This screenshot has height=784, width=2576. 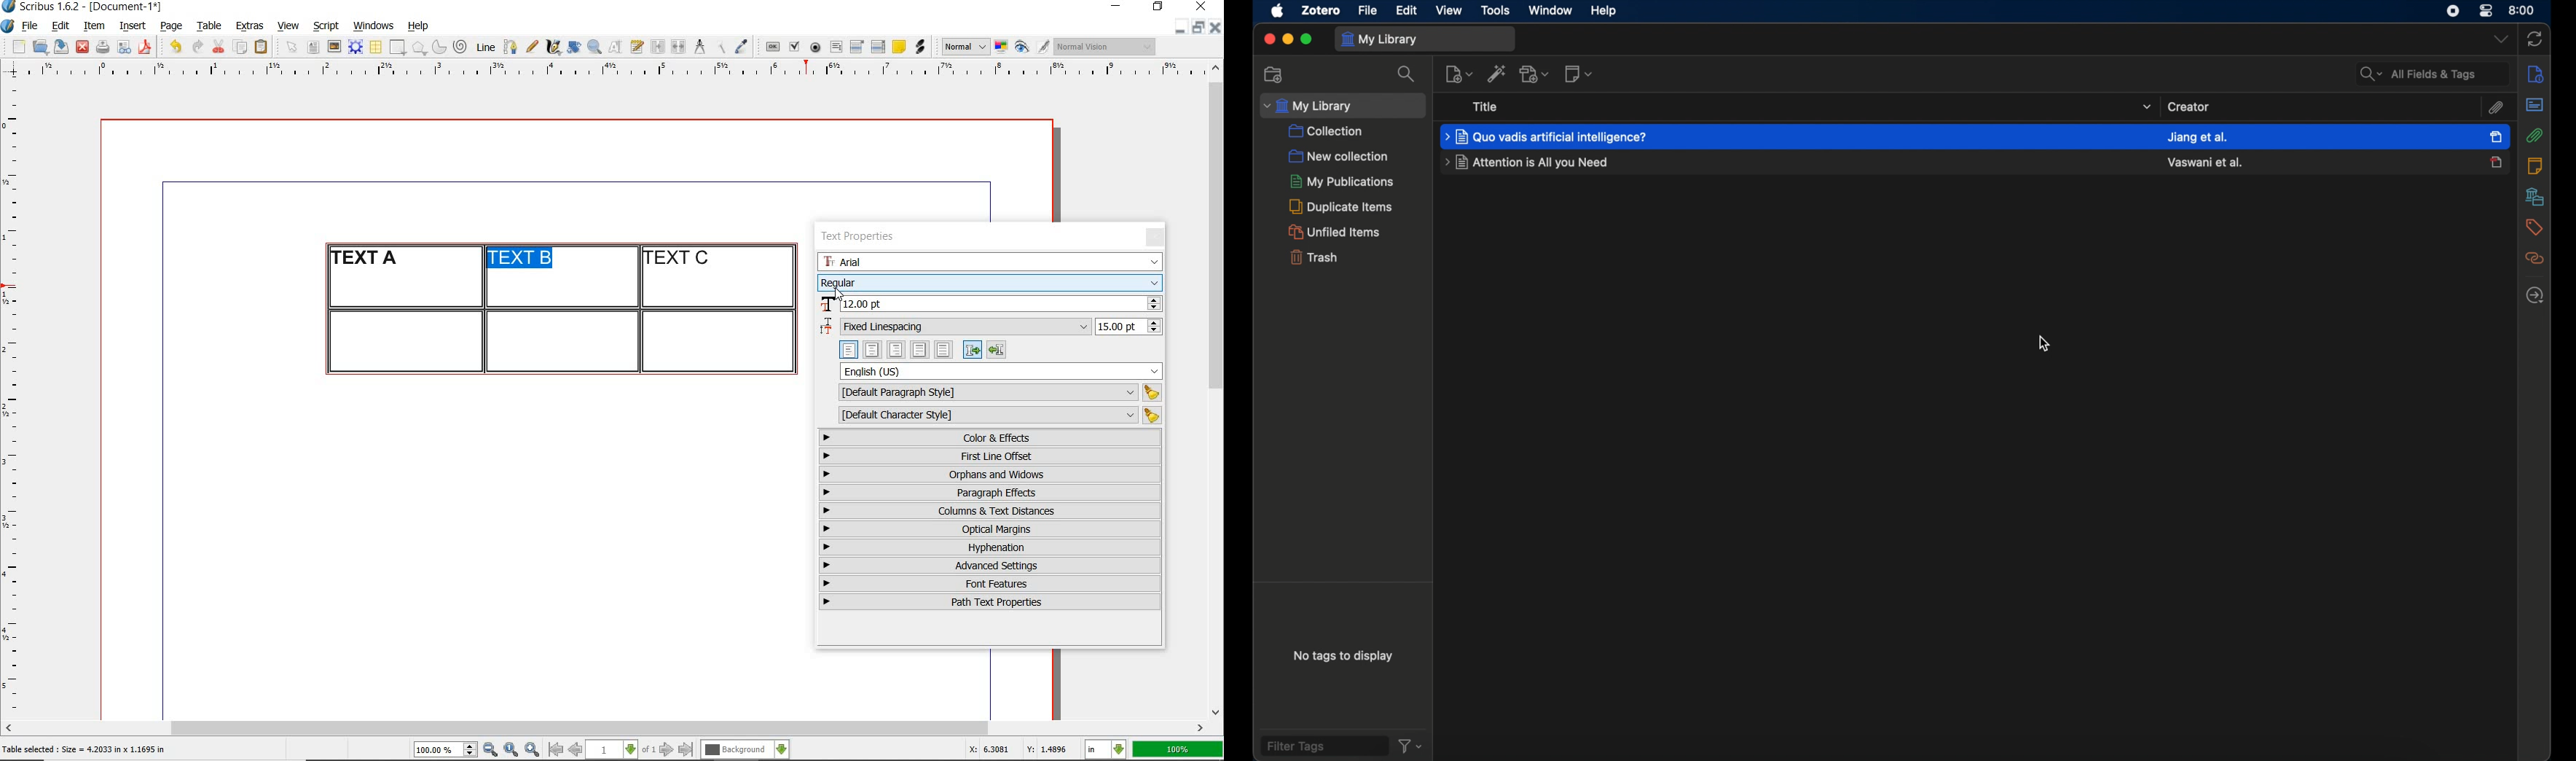 I want to click on dropdown menu, so click(x=2499, y=39).